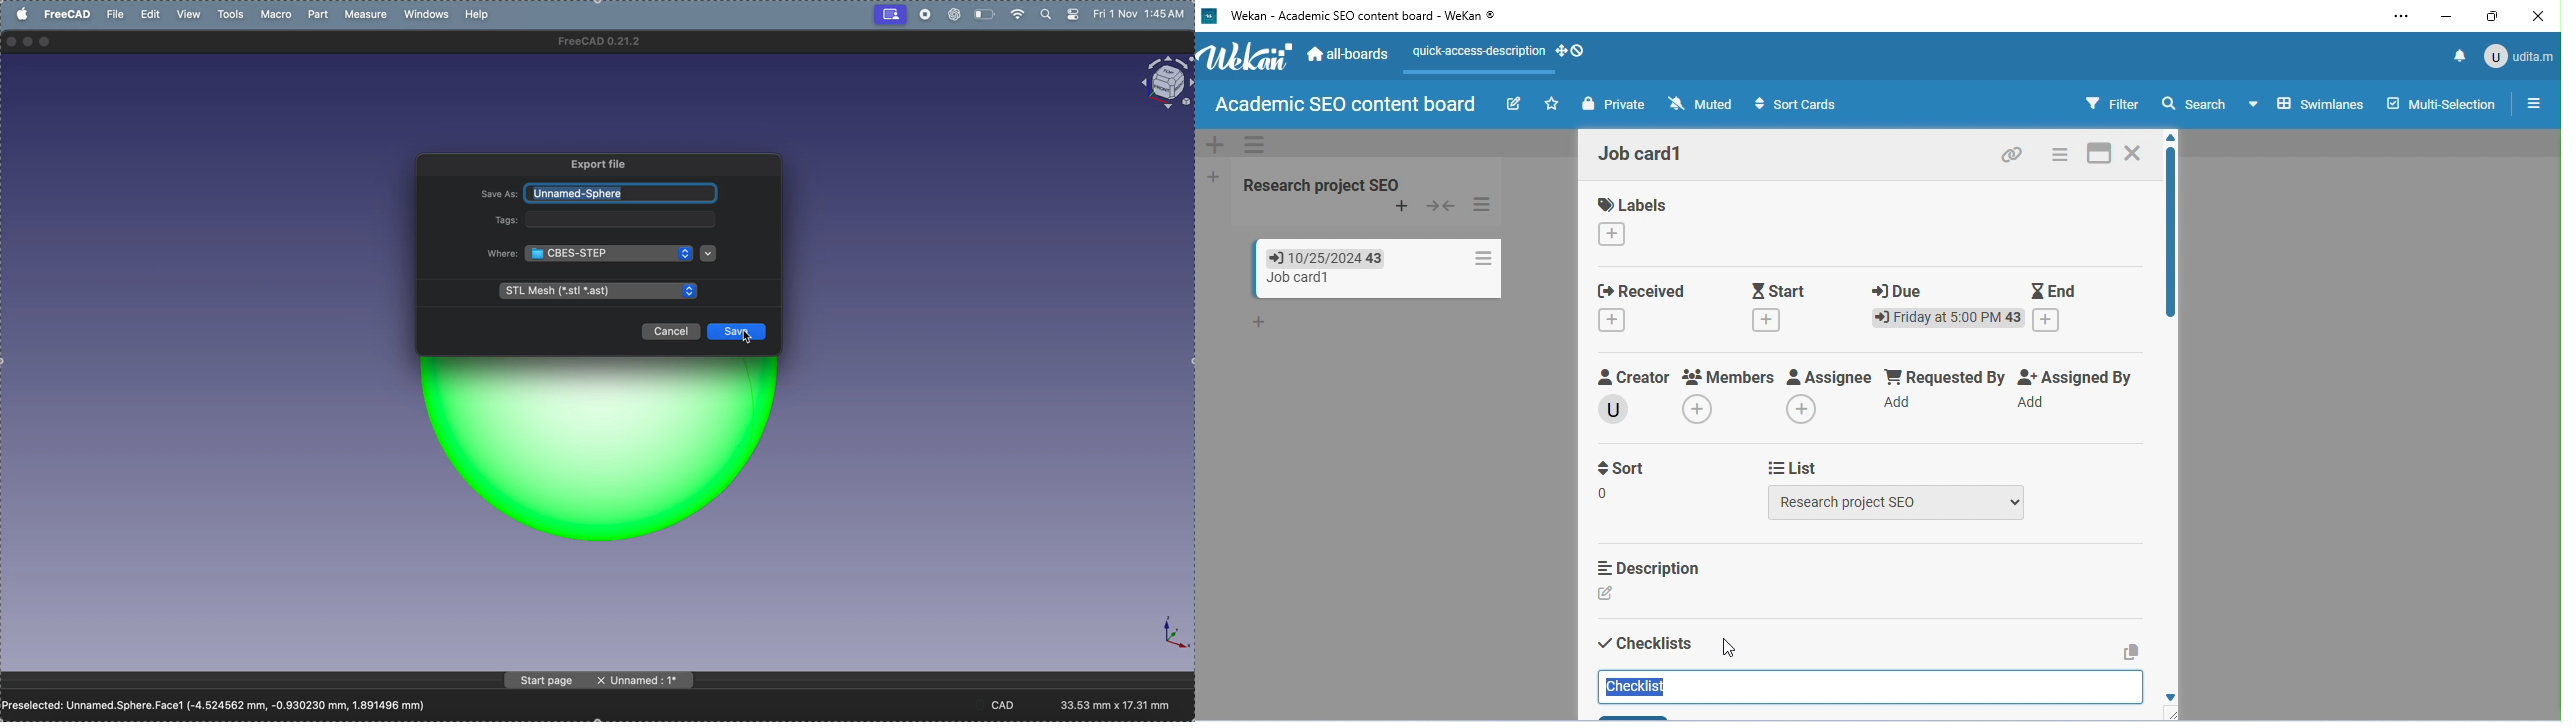 Image resolution: width=2576 pixels, height=728 pixels. Describe the element at coordinates (2012, 156) in the screenshot. I see `copy card link` at that location.